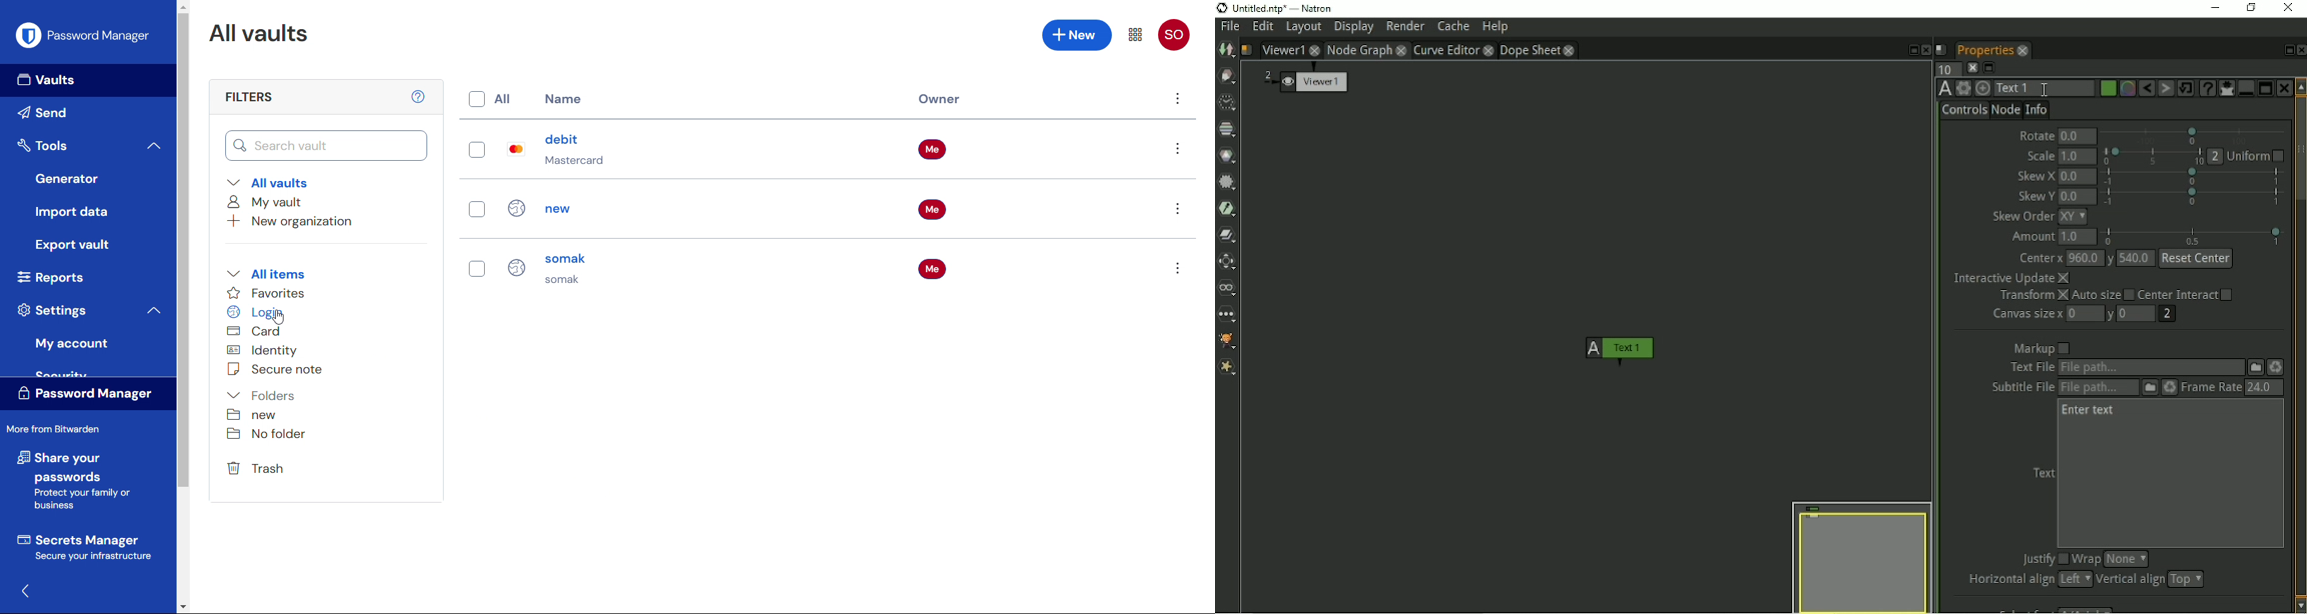  What do you see at coordinates (1077, 36) in the screenshot?
I see `Add new entry ` at bounding box center [1077, 36].